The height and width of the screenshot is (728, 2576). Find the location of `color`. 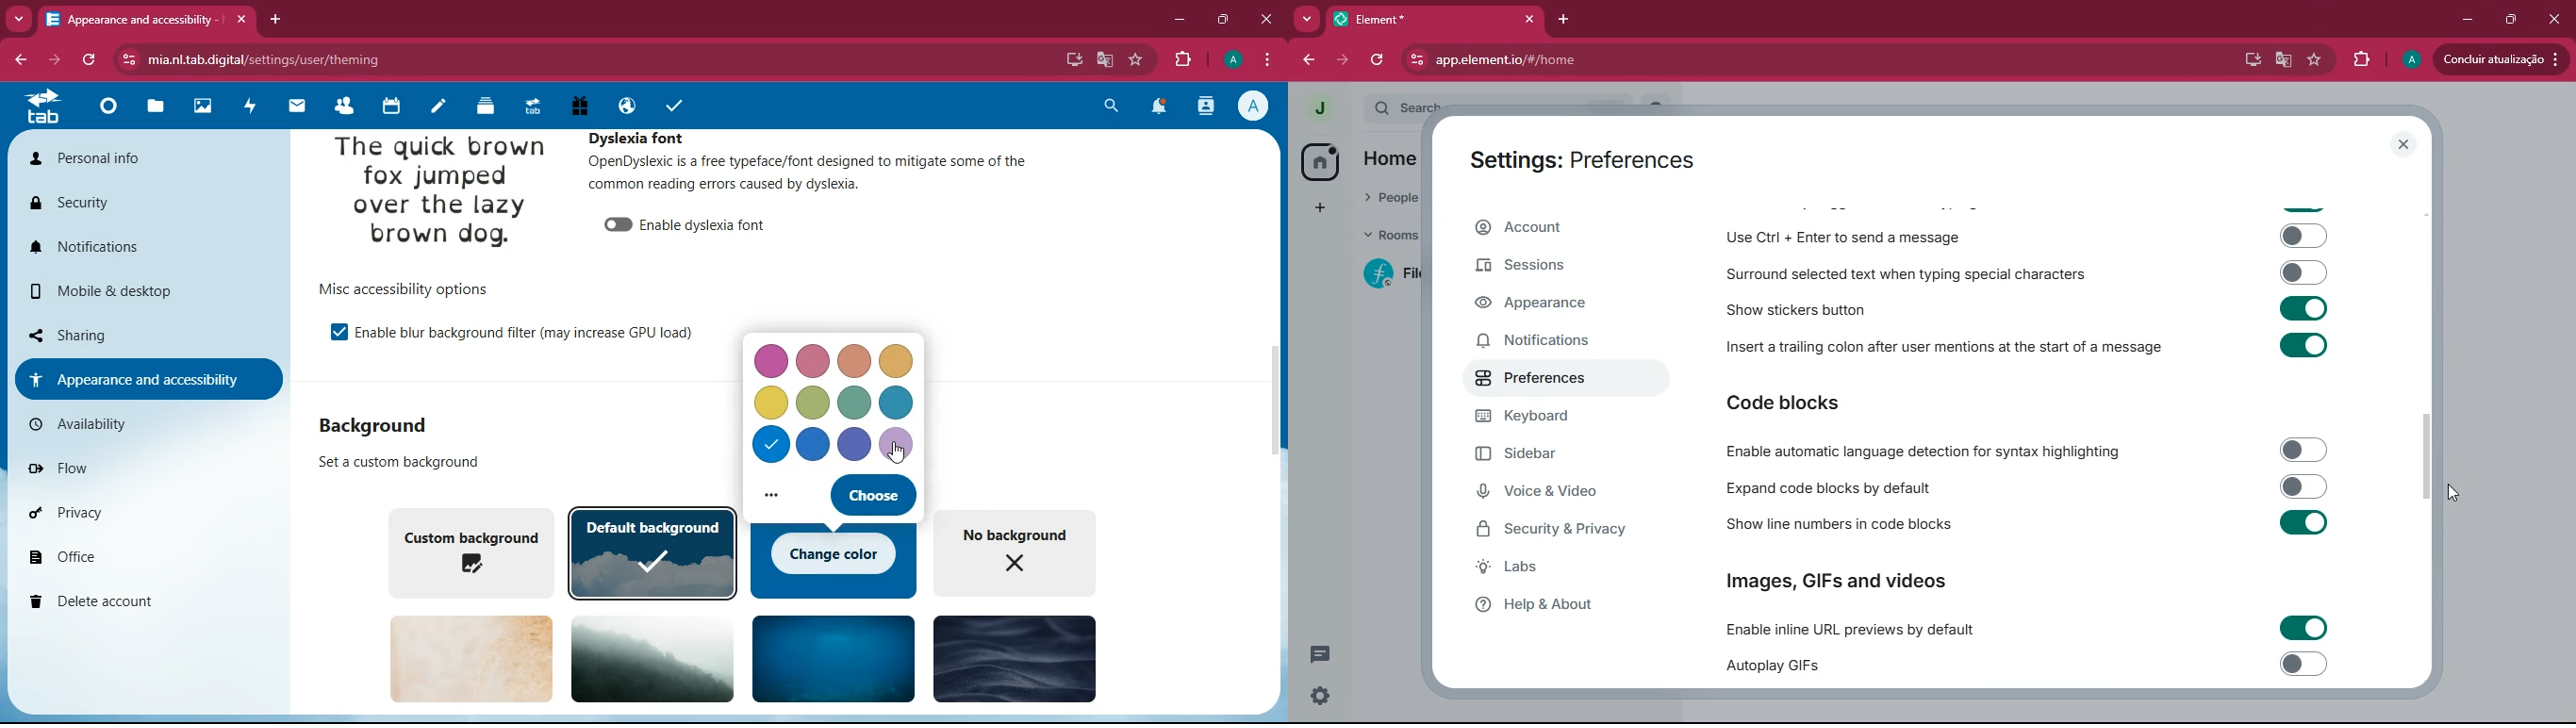

color is located at coordinates (898, 403).